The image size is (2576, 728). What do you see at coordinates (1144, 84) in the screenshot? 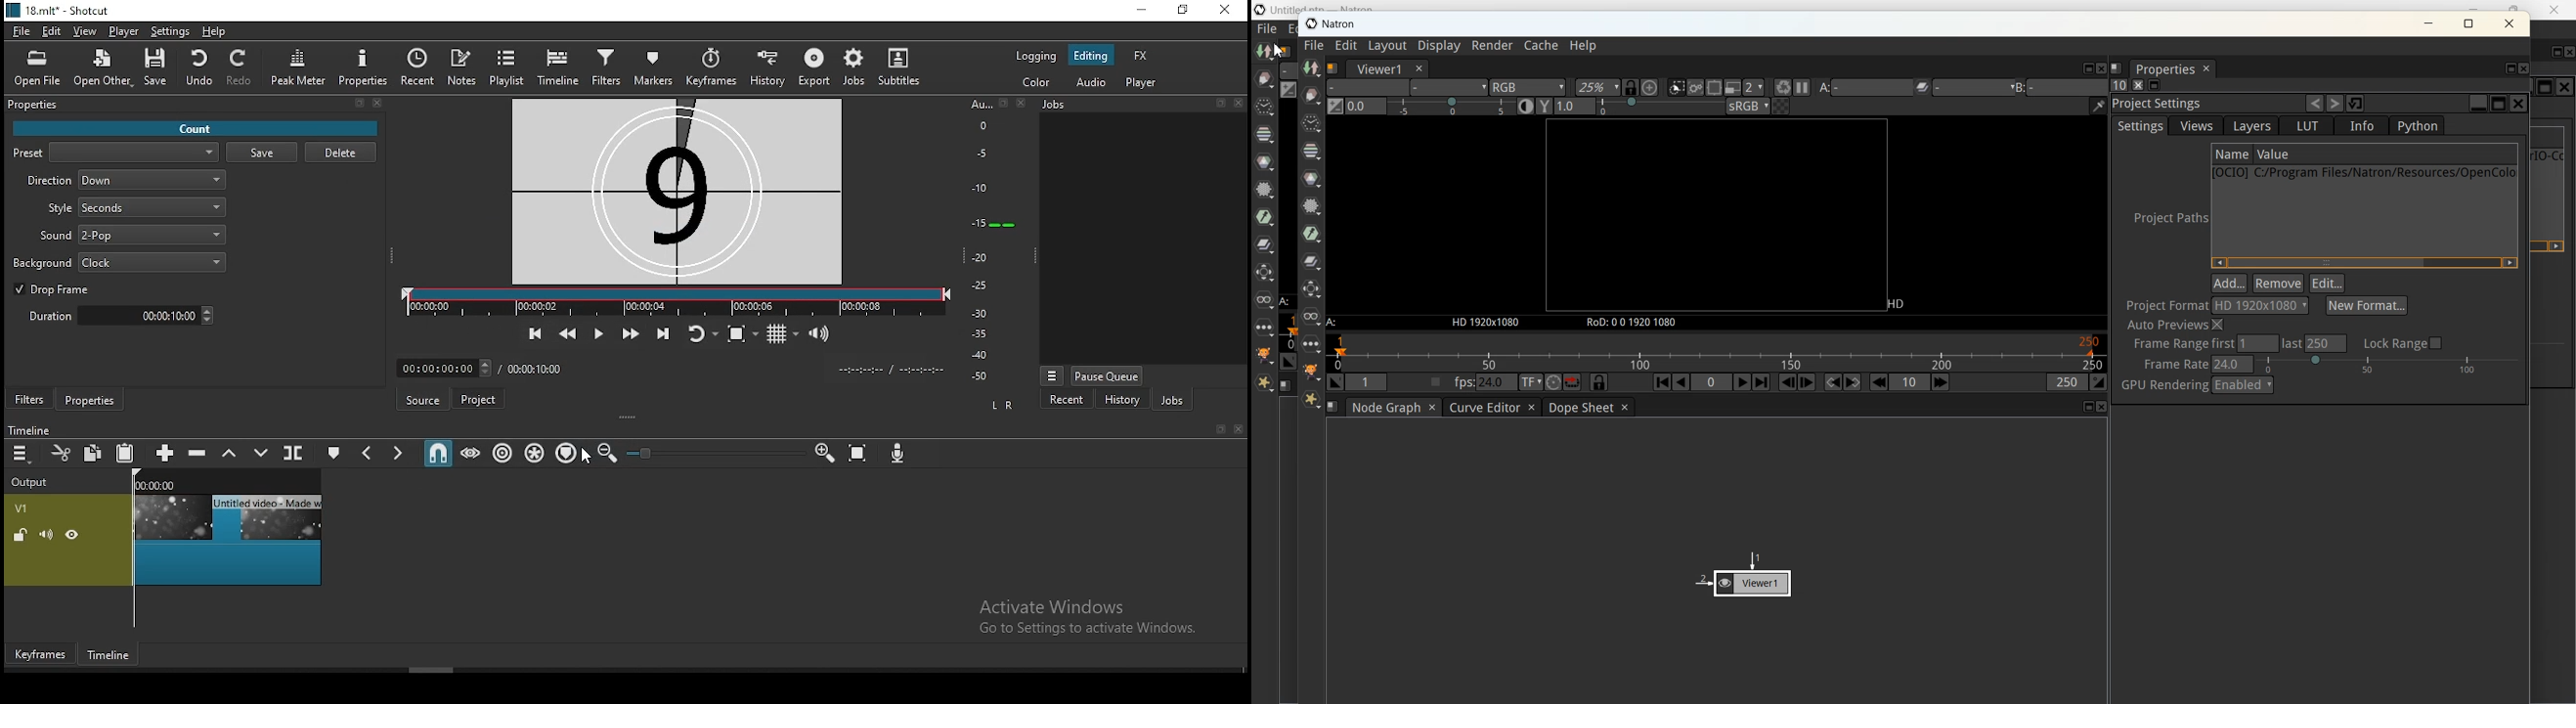
I see `player` at bounding box center [1144, 84].